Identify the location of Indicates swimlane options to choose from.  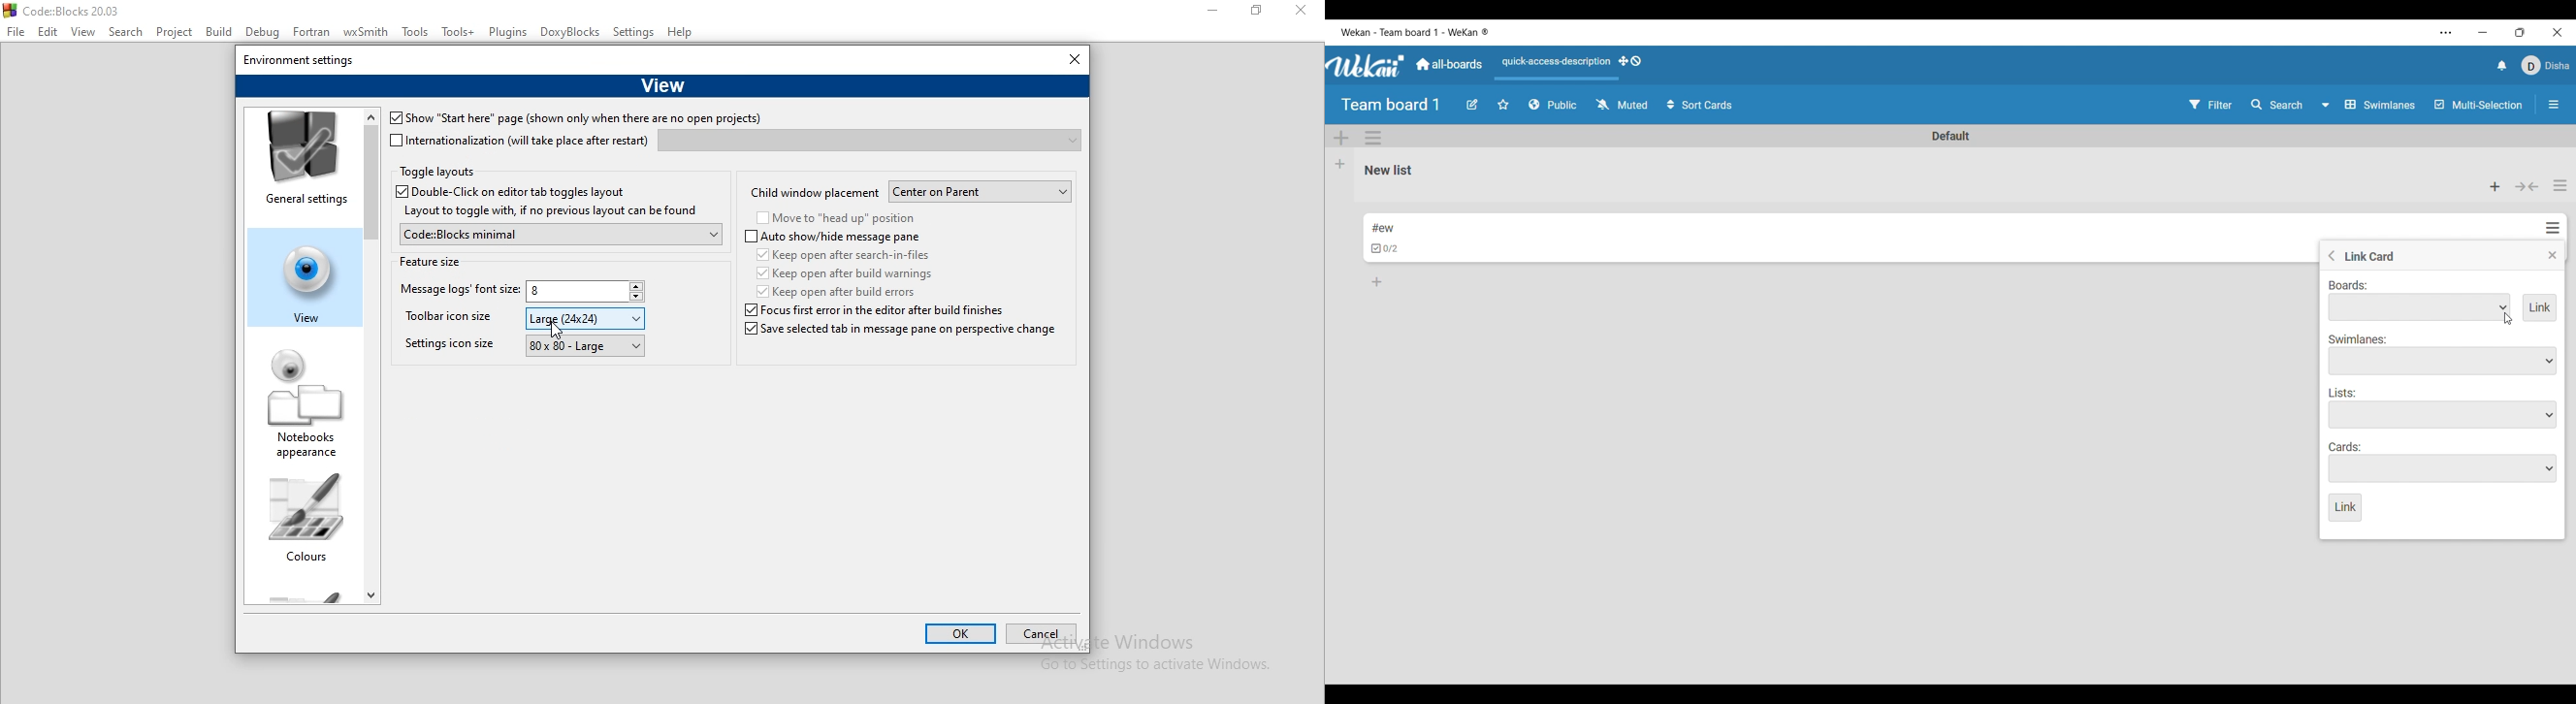
(2358, 339).